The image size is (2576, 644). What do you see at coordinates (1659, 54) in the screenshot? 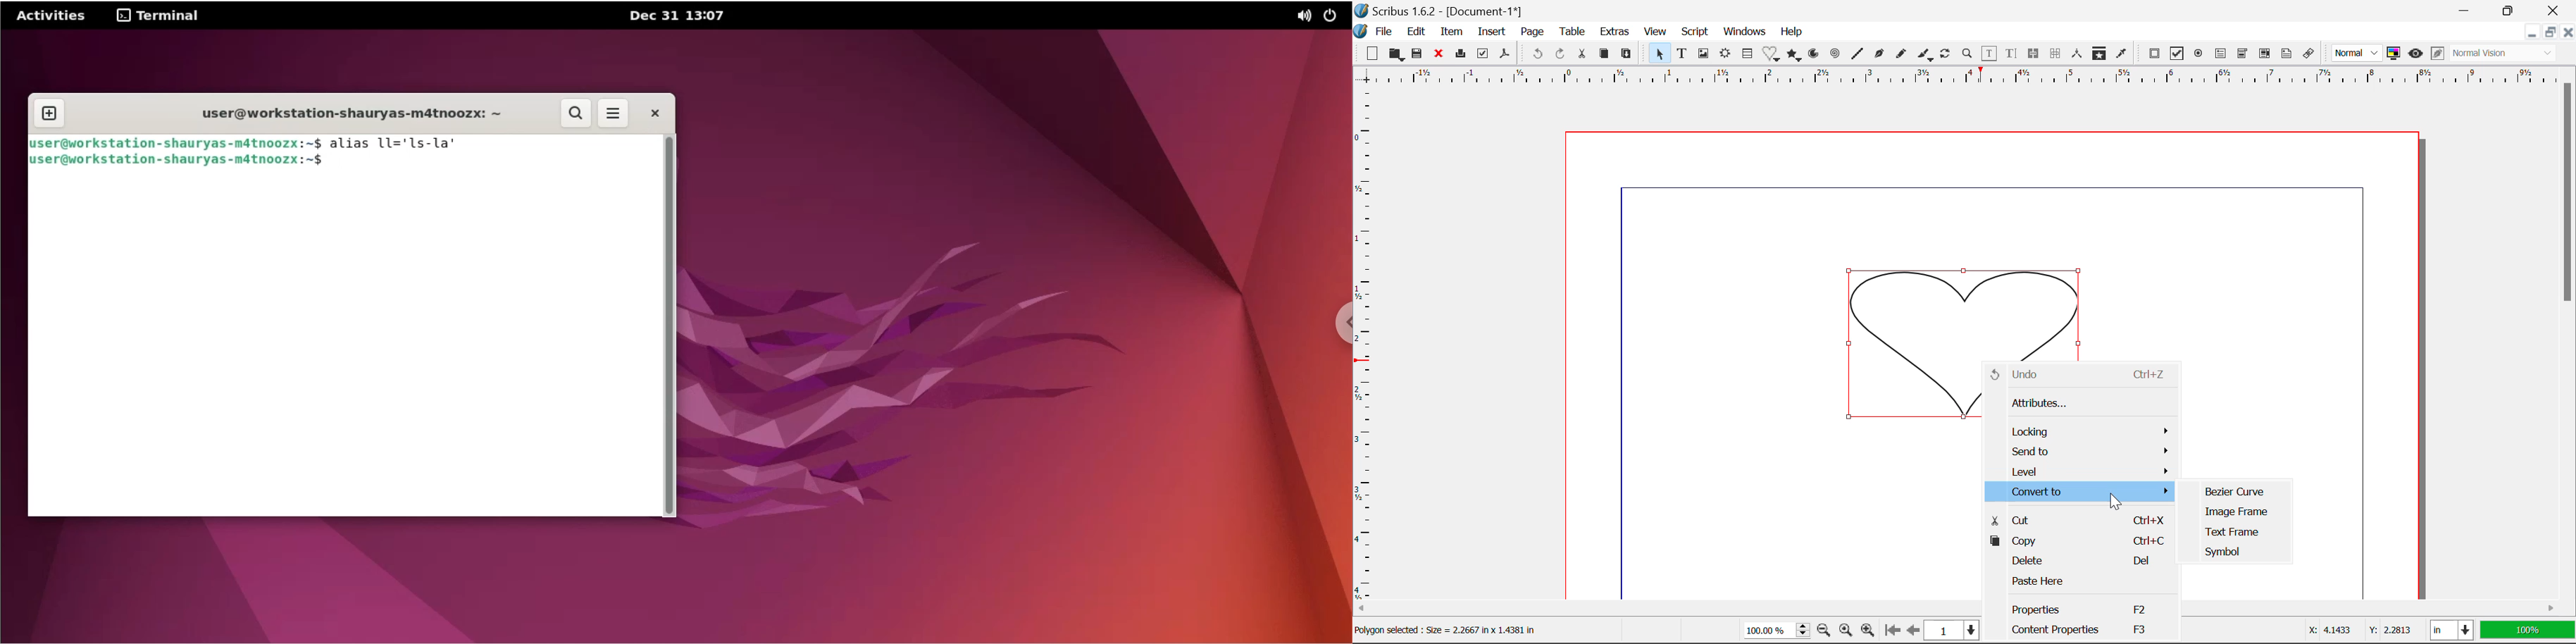
I see `Select` at bounding box center [1659, 54].